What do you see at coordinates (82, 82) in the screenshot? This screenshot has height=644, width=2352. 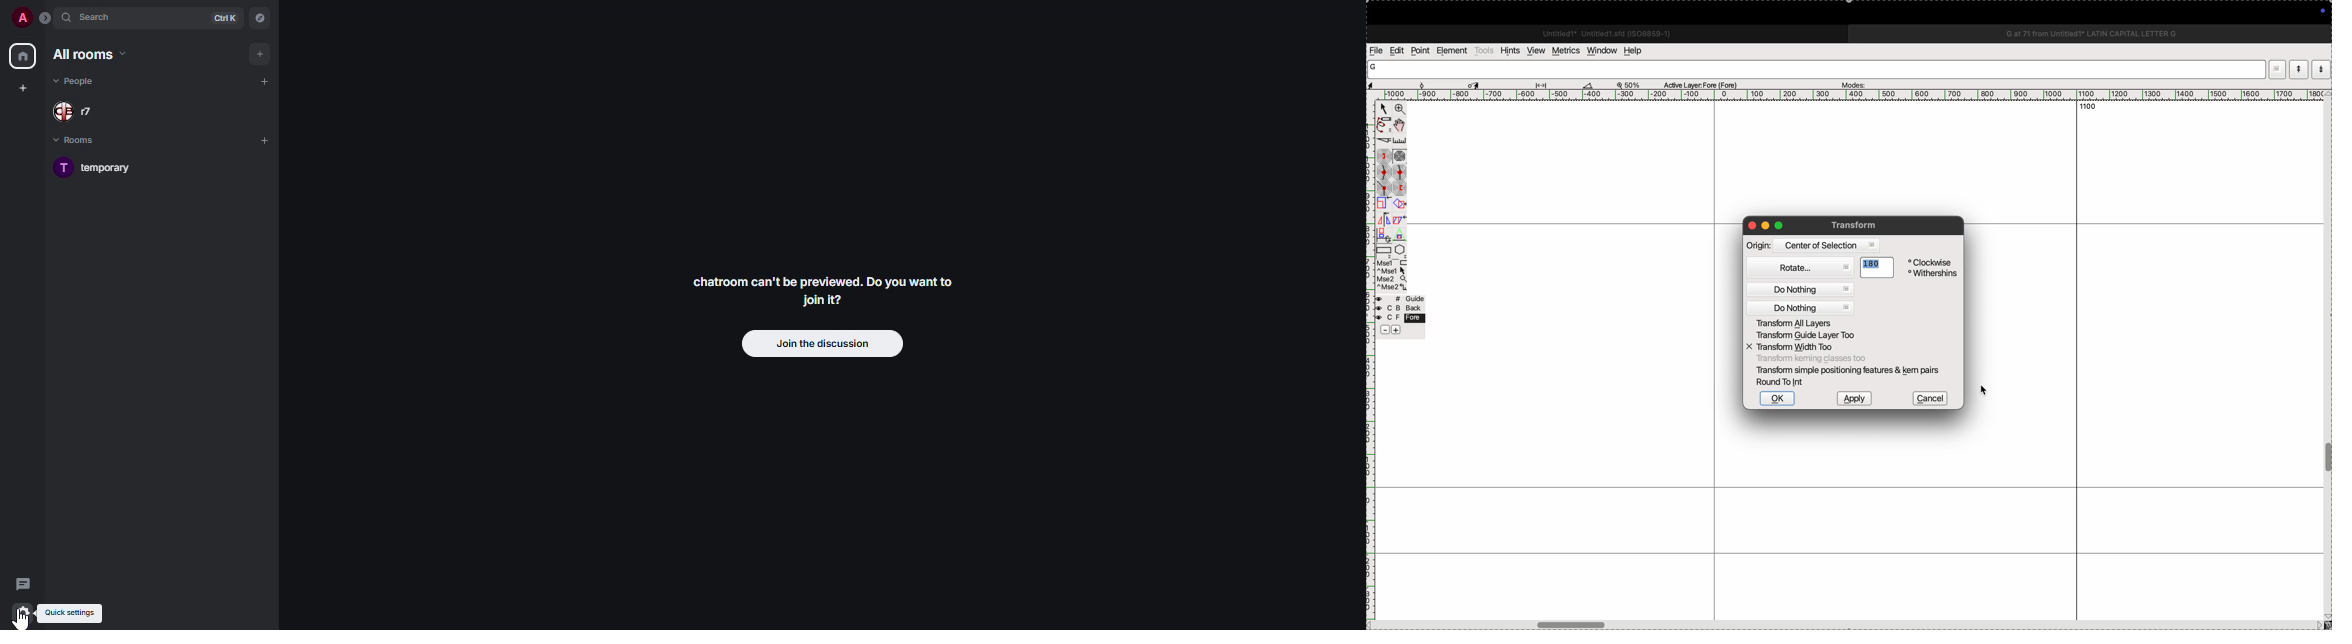 I see `people` at bounding box center [82, 82].